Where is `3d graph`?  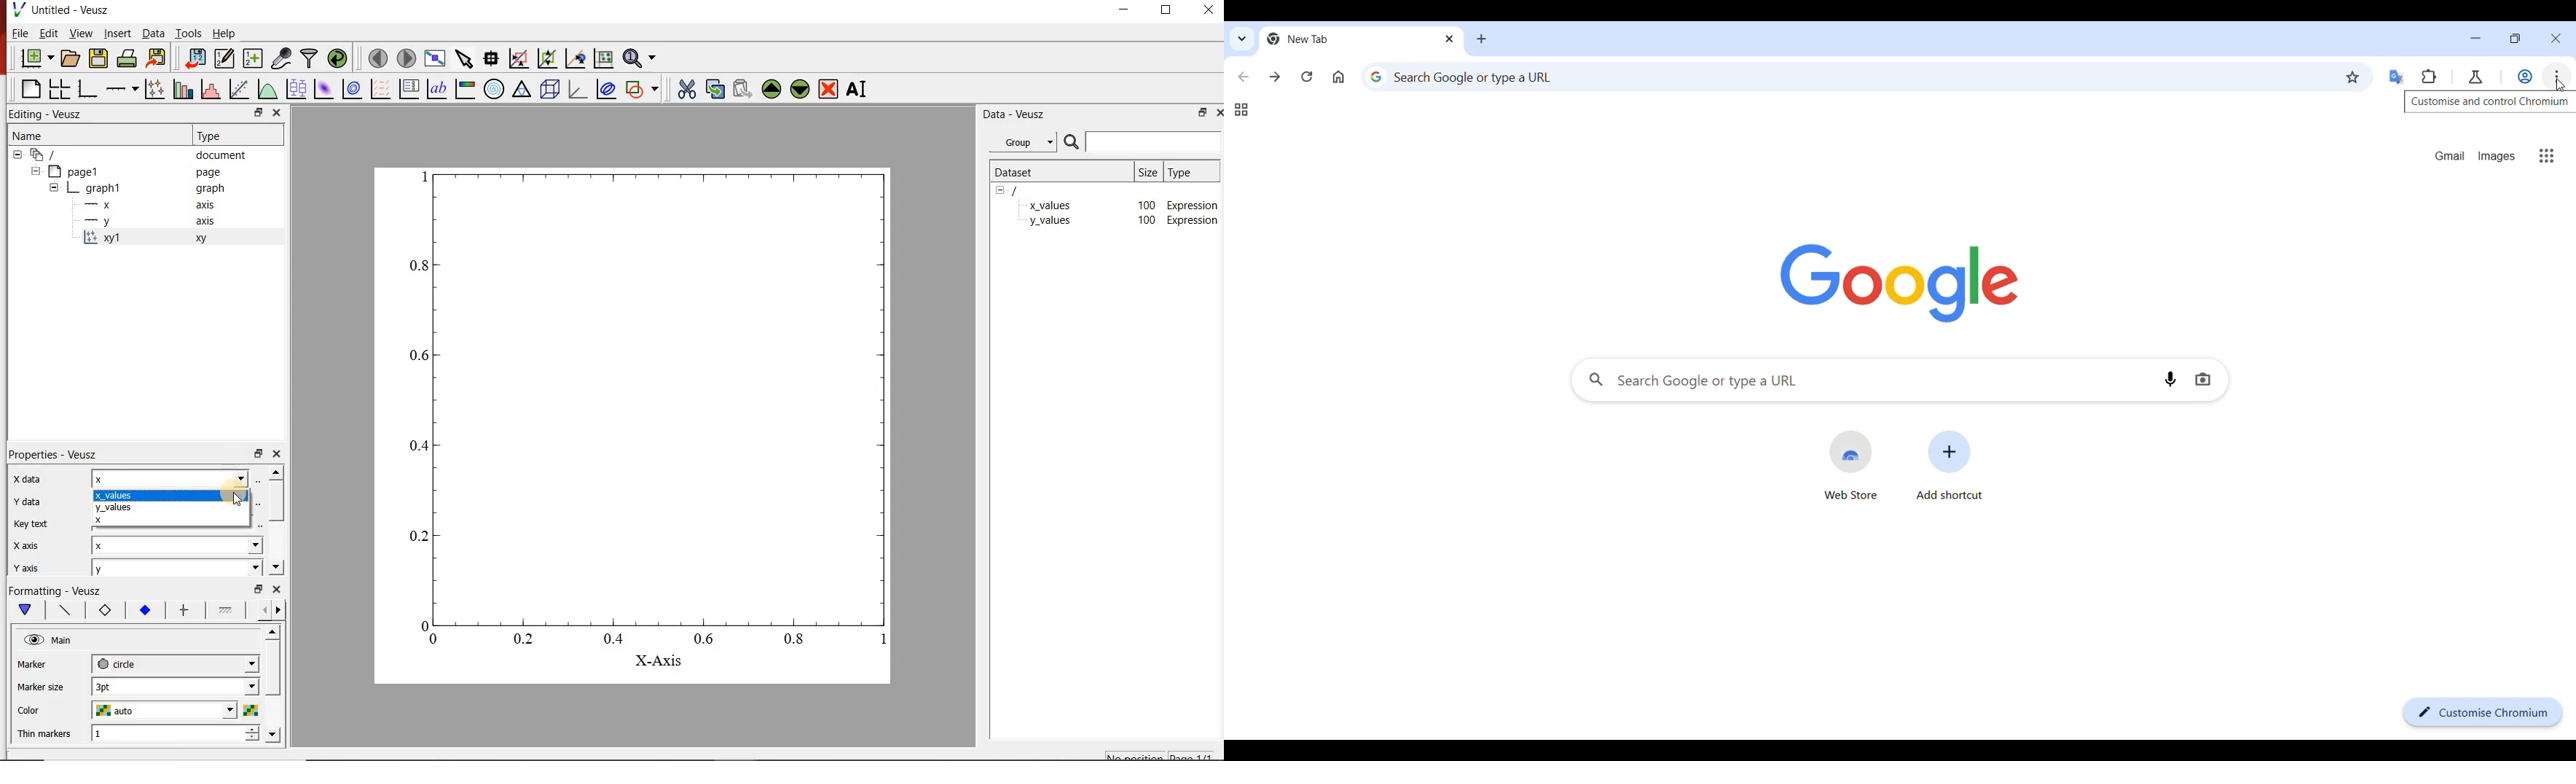
3d graph is located at coordinates (578, 91).